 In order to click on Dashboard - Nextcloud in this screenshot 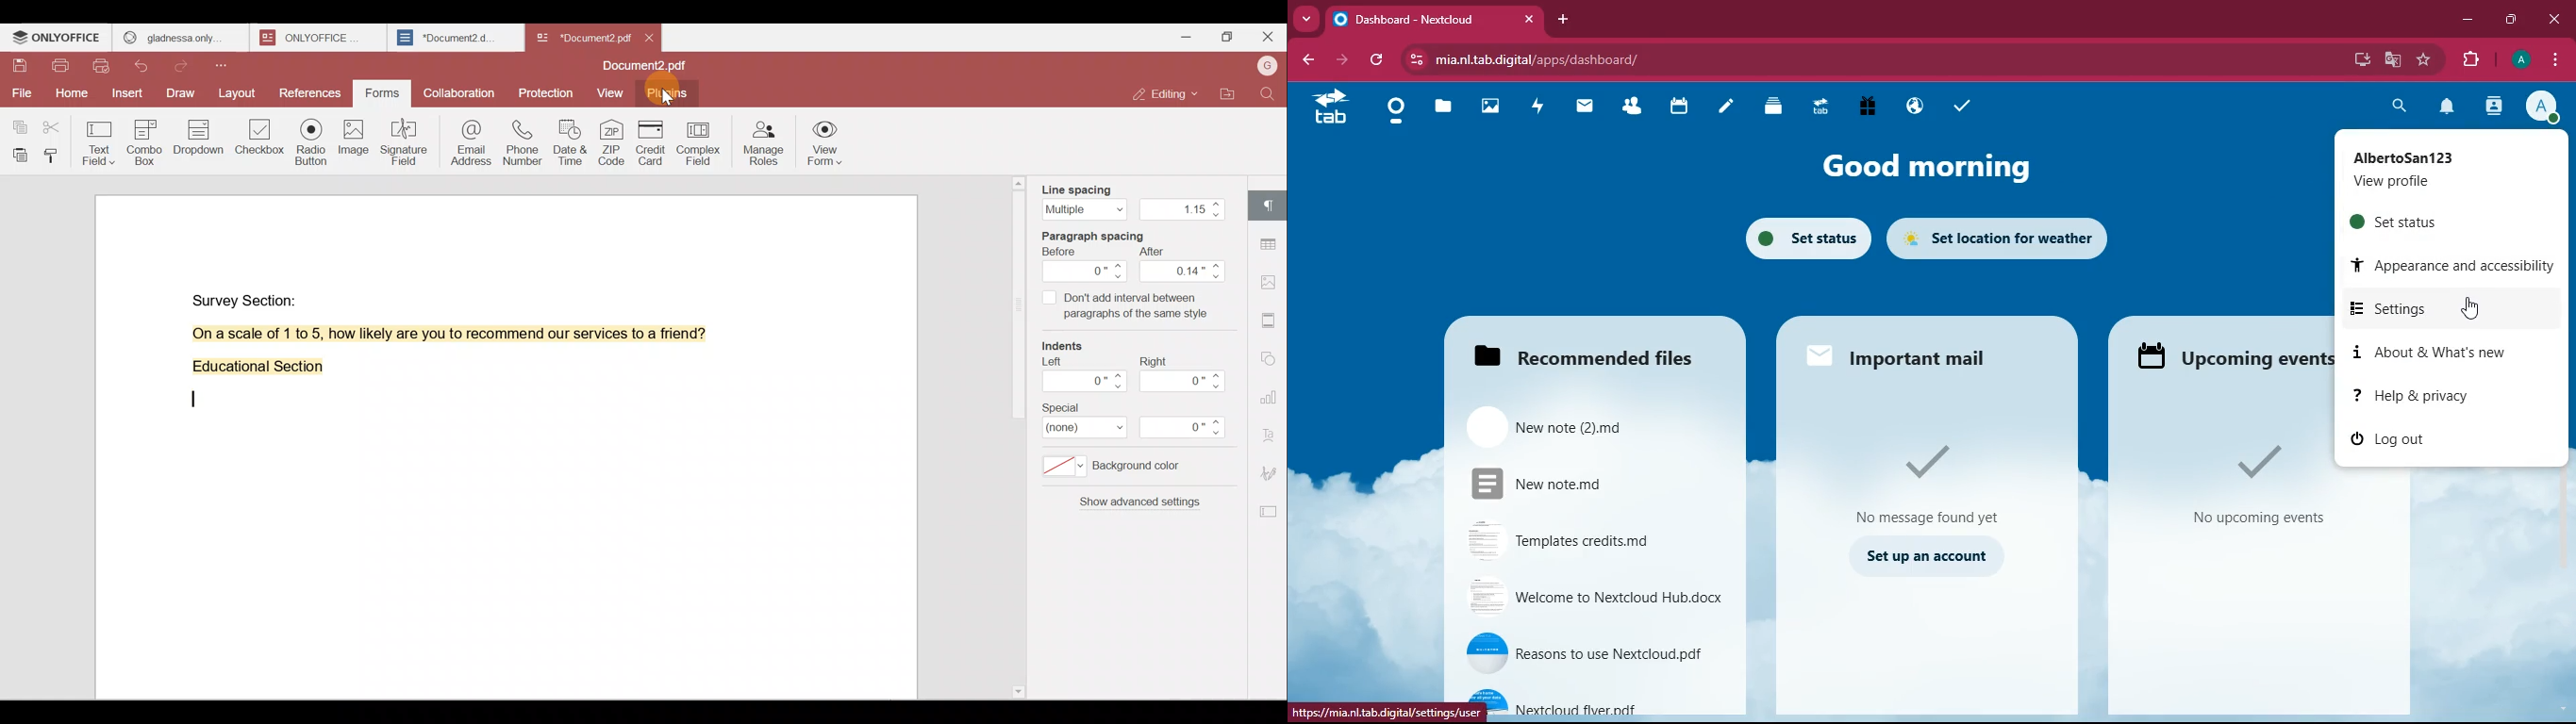, I will do `click(1416, 19)`.